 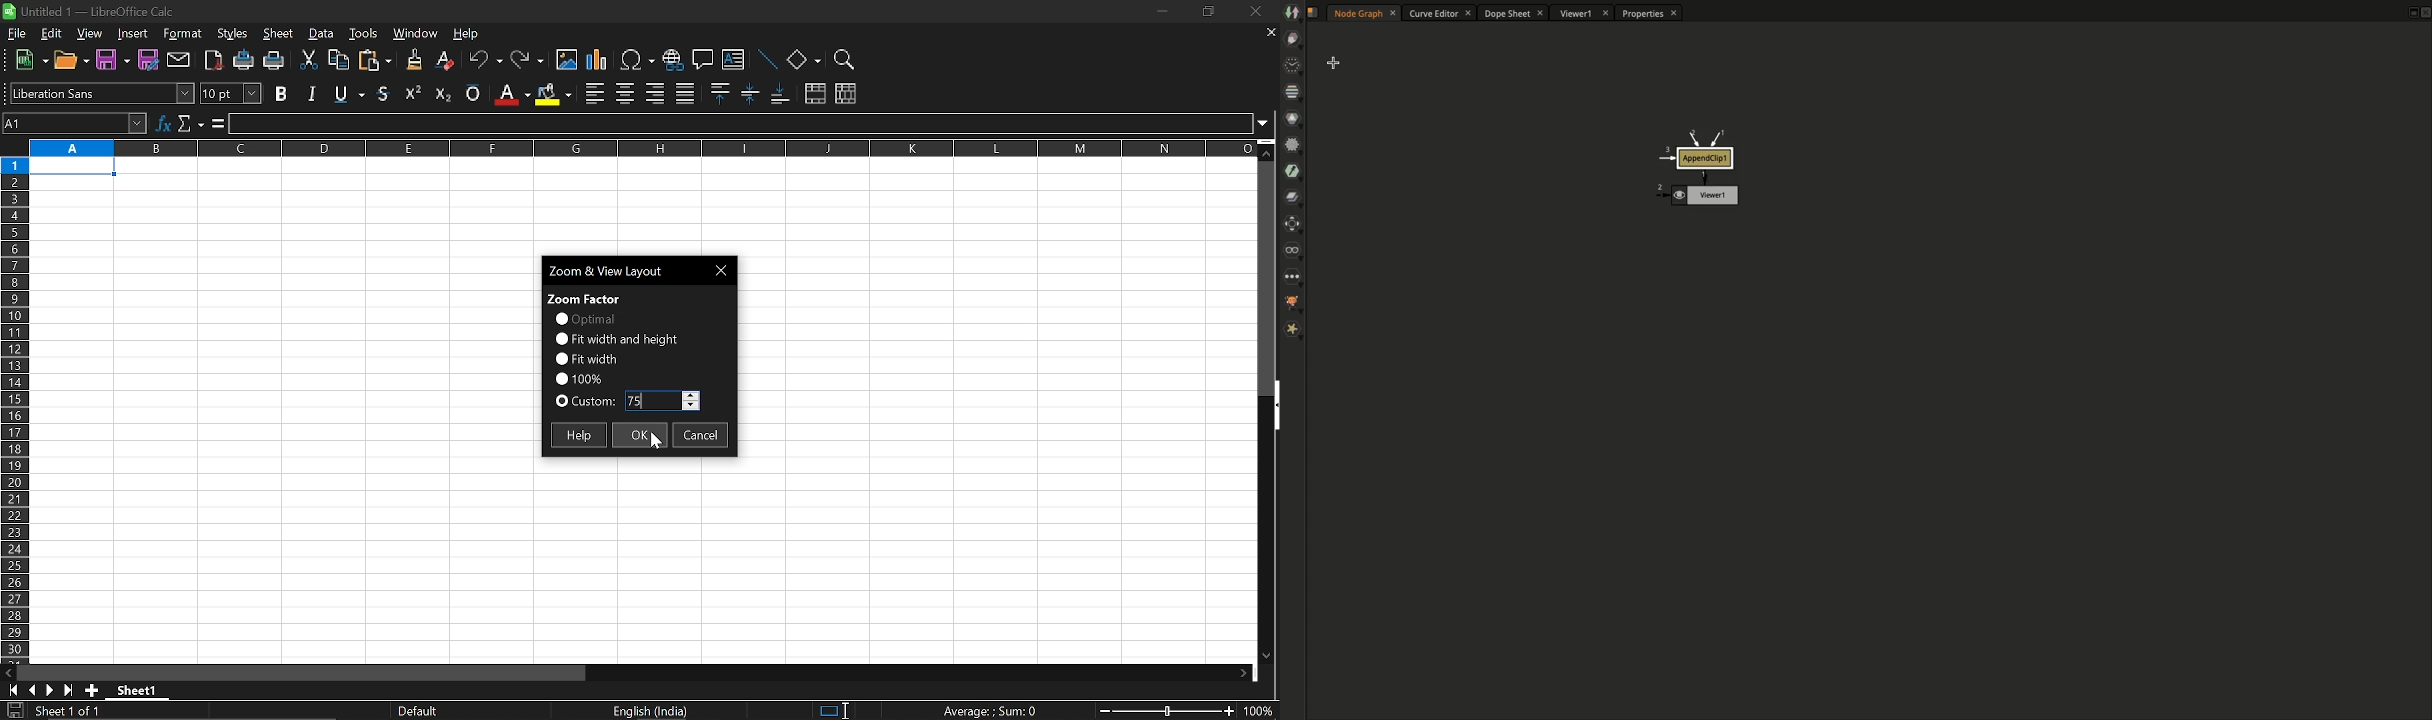 I want to click on insert text, so click(x=733, y=62).